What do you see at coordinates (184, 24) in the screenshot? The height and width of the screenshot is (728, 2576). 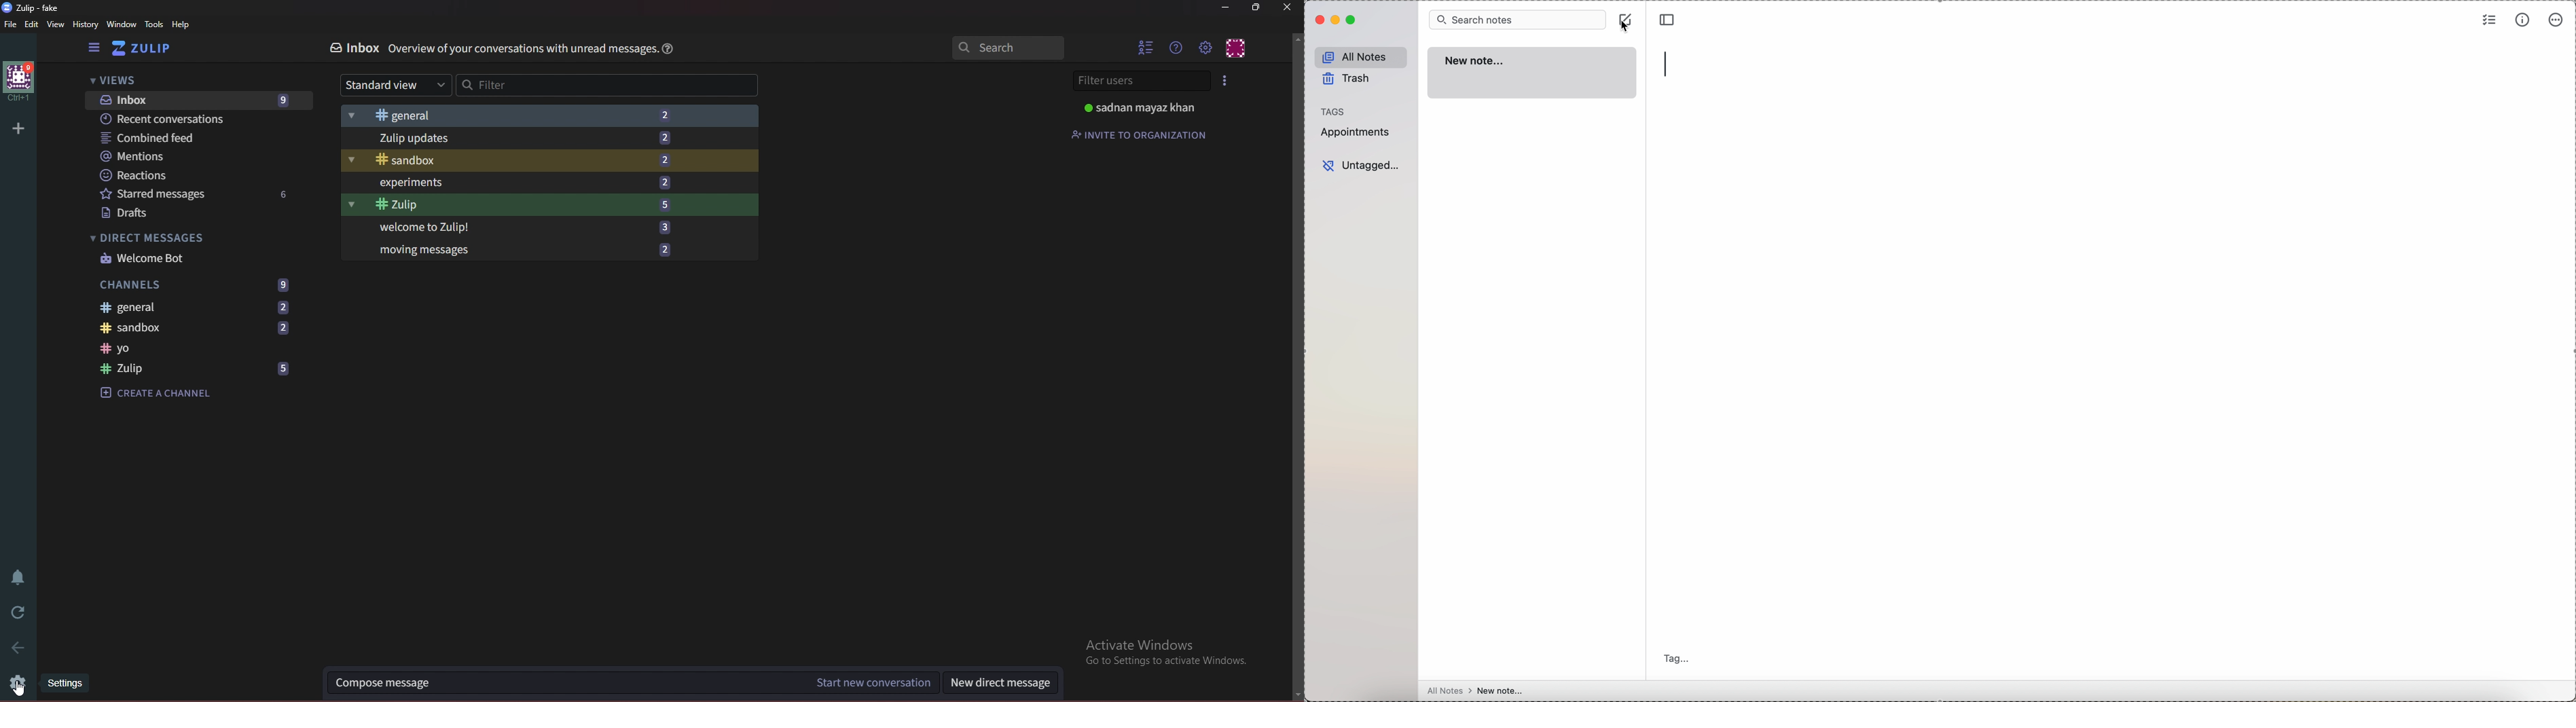 I see `help` at bounding box center [184, 24].